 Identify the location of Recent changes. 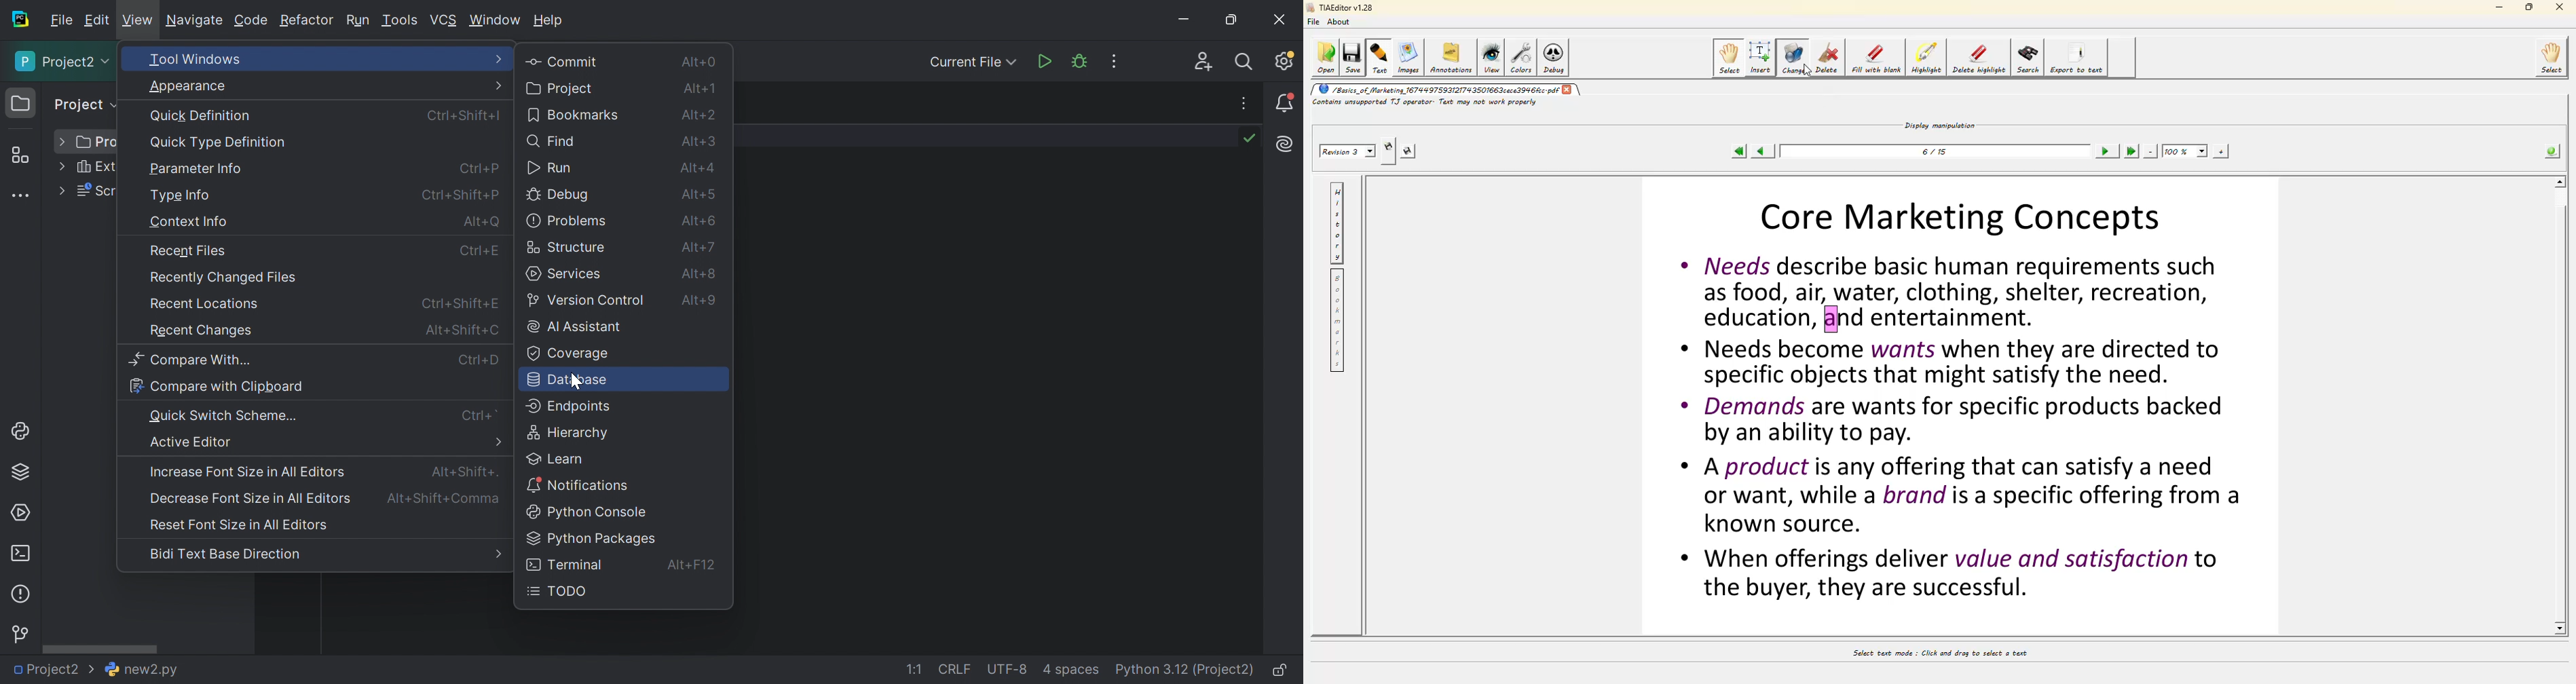
(204, 331).